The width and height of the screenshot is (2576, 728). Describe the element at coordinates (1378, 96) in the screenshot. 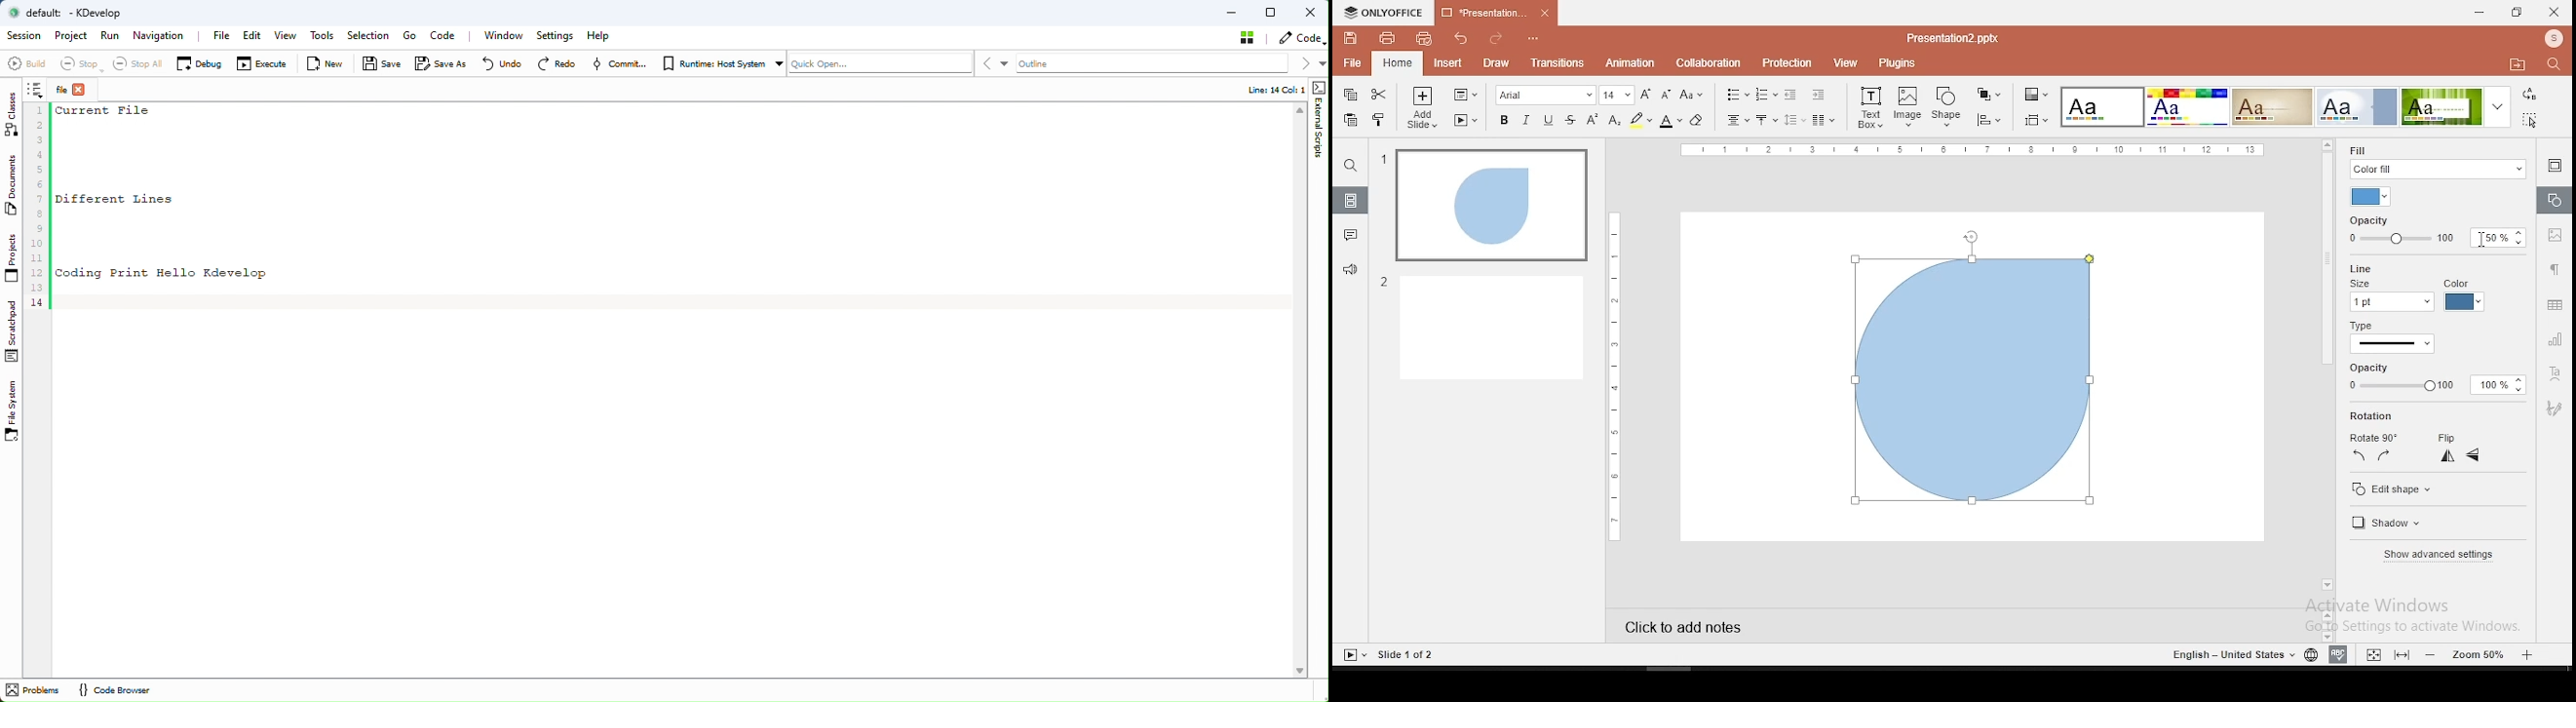

I see `cut` at that location.